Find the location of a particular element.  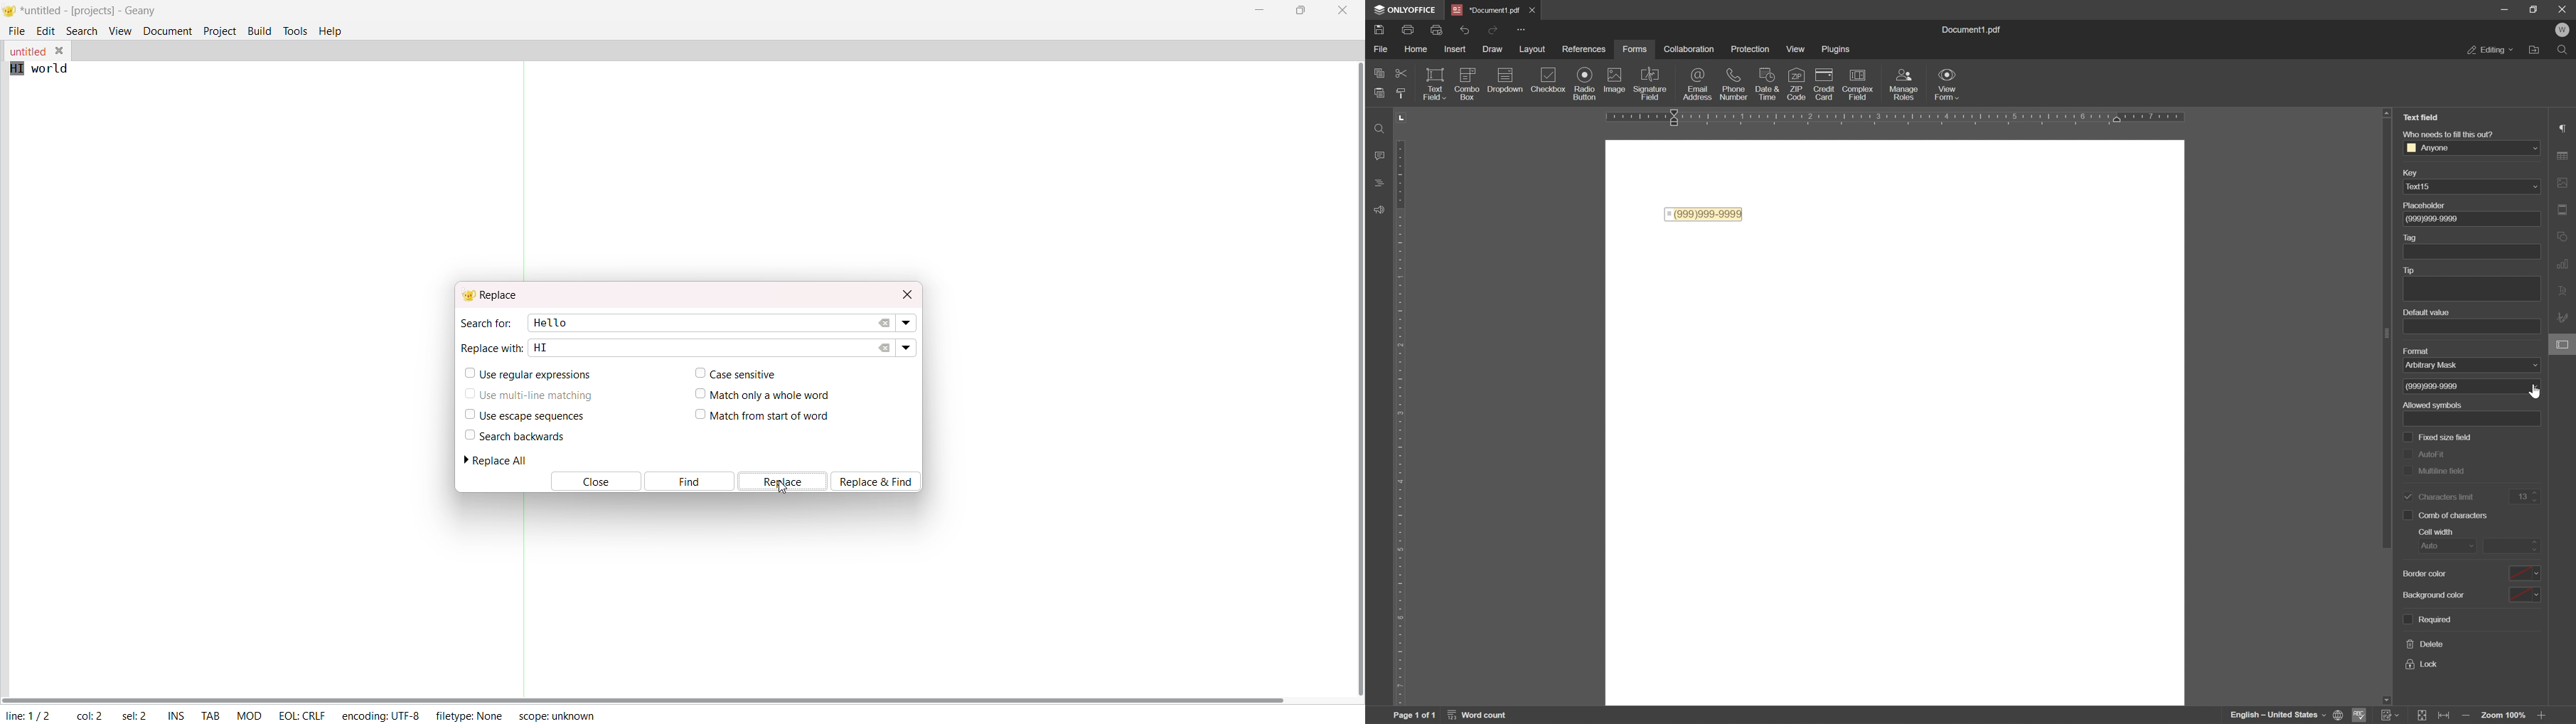

zoom 100% is located at coordinates (2505, 717).